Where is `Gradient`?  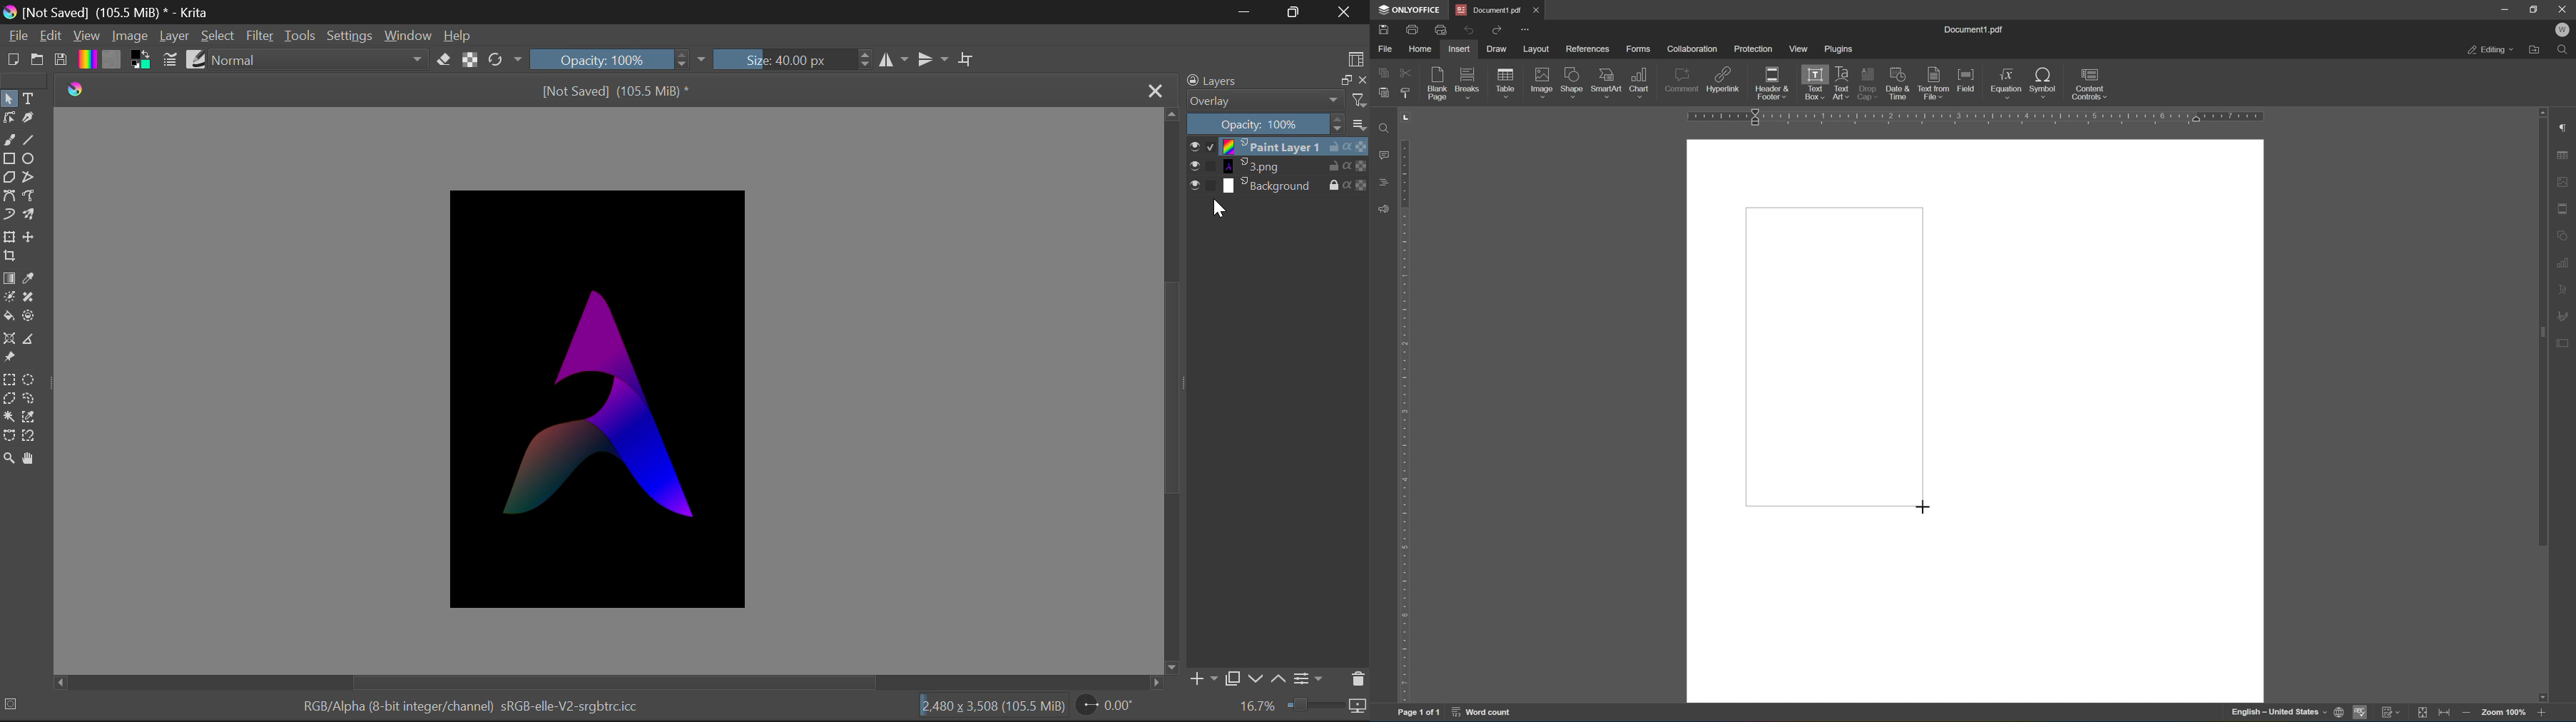
Gradient is located at coordinates (87, 60).